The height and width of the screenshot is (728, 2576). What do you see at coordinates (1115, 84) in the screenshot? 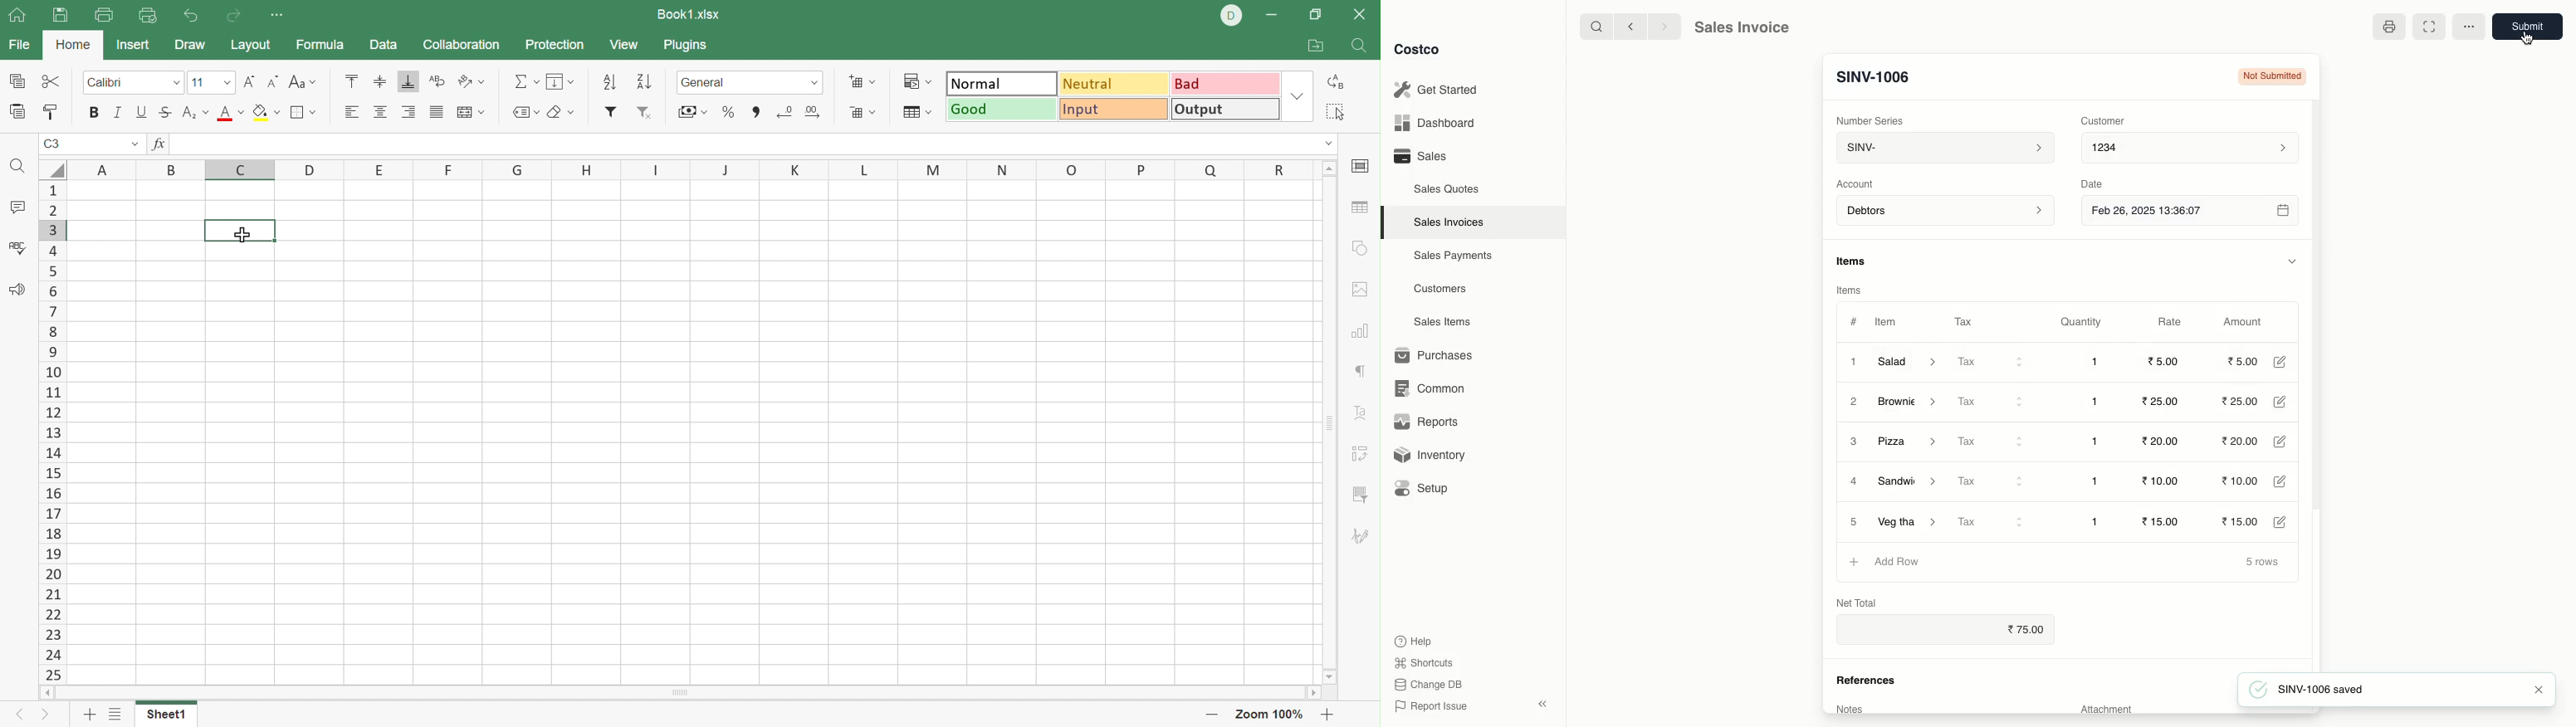
I see `Neutral` at bounding box center [1115, 84].